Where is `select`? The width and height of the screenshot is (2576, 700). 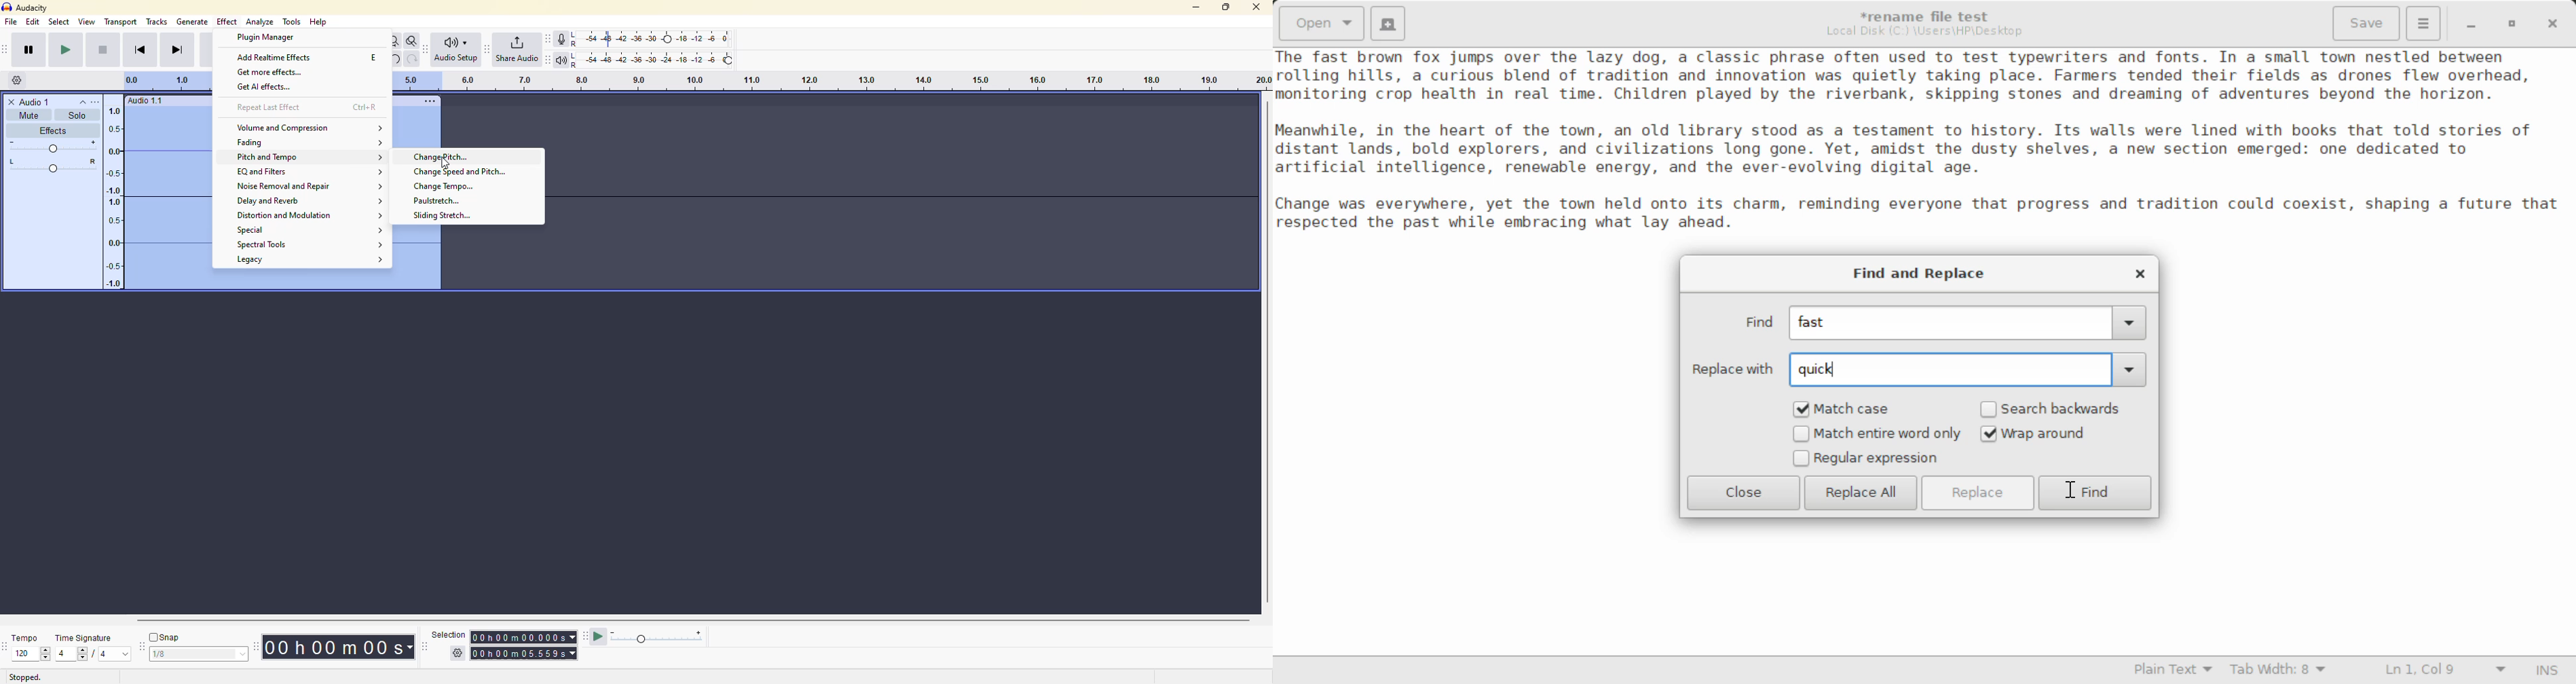 select is located at coordinates (85, 654).